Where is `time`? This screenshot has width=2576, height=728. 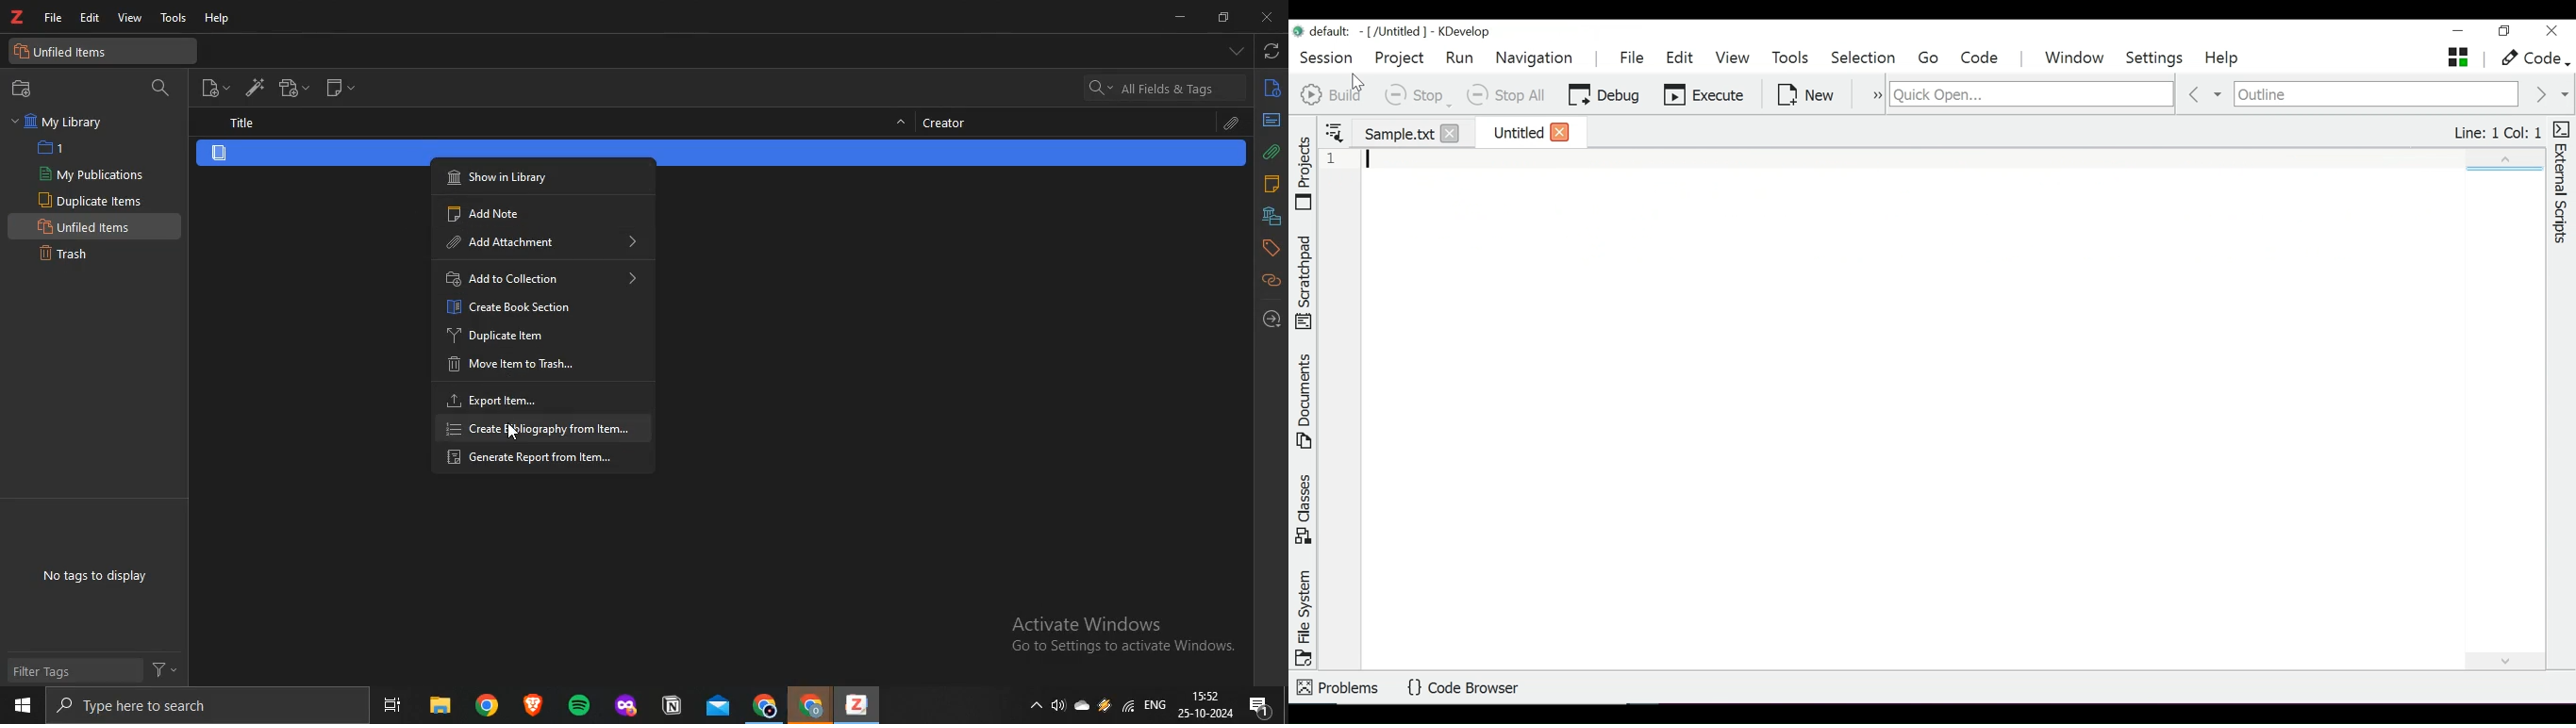 time is located at coordinates (1206, 695).